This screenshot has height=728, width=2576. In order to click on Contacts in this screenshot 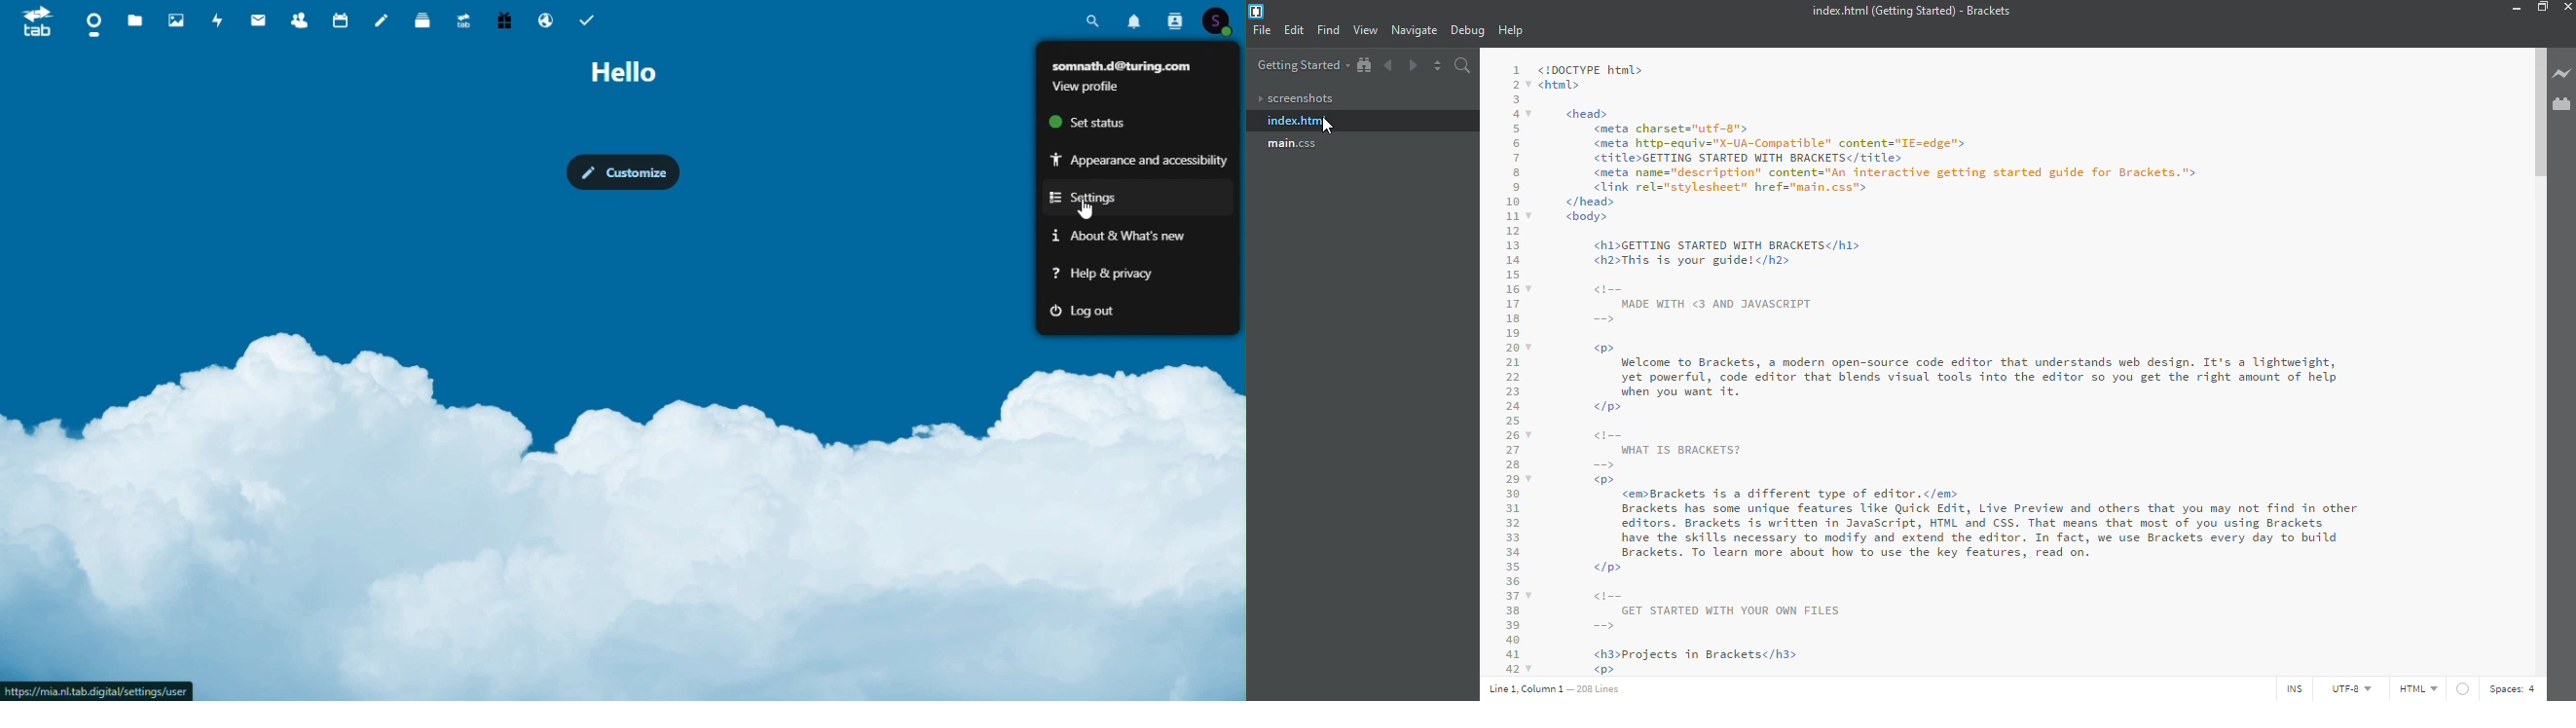, I will do `click(1174, 18)`.